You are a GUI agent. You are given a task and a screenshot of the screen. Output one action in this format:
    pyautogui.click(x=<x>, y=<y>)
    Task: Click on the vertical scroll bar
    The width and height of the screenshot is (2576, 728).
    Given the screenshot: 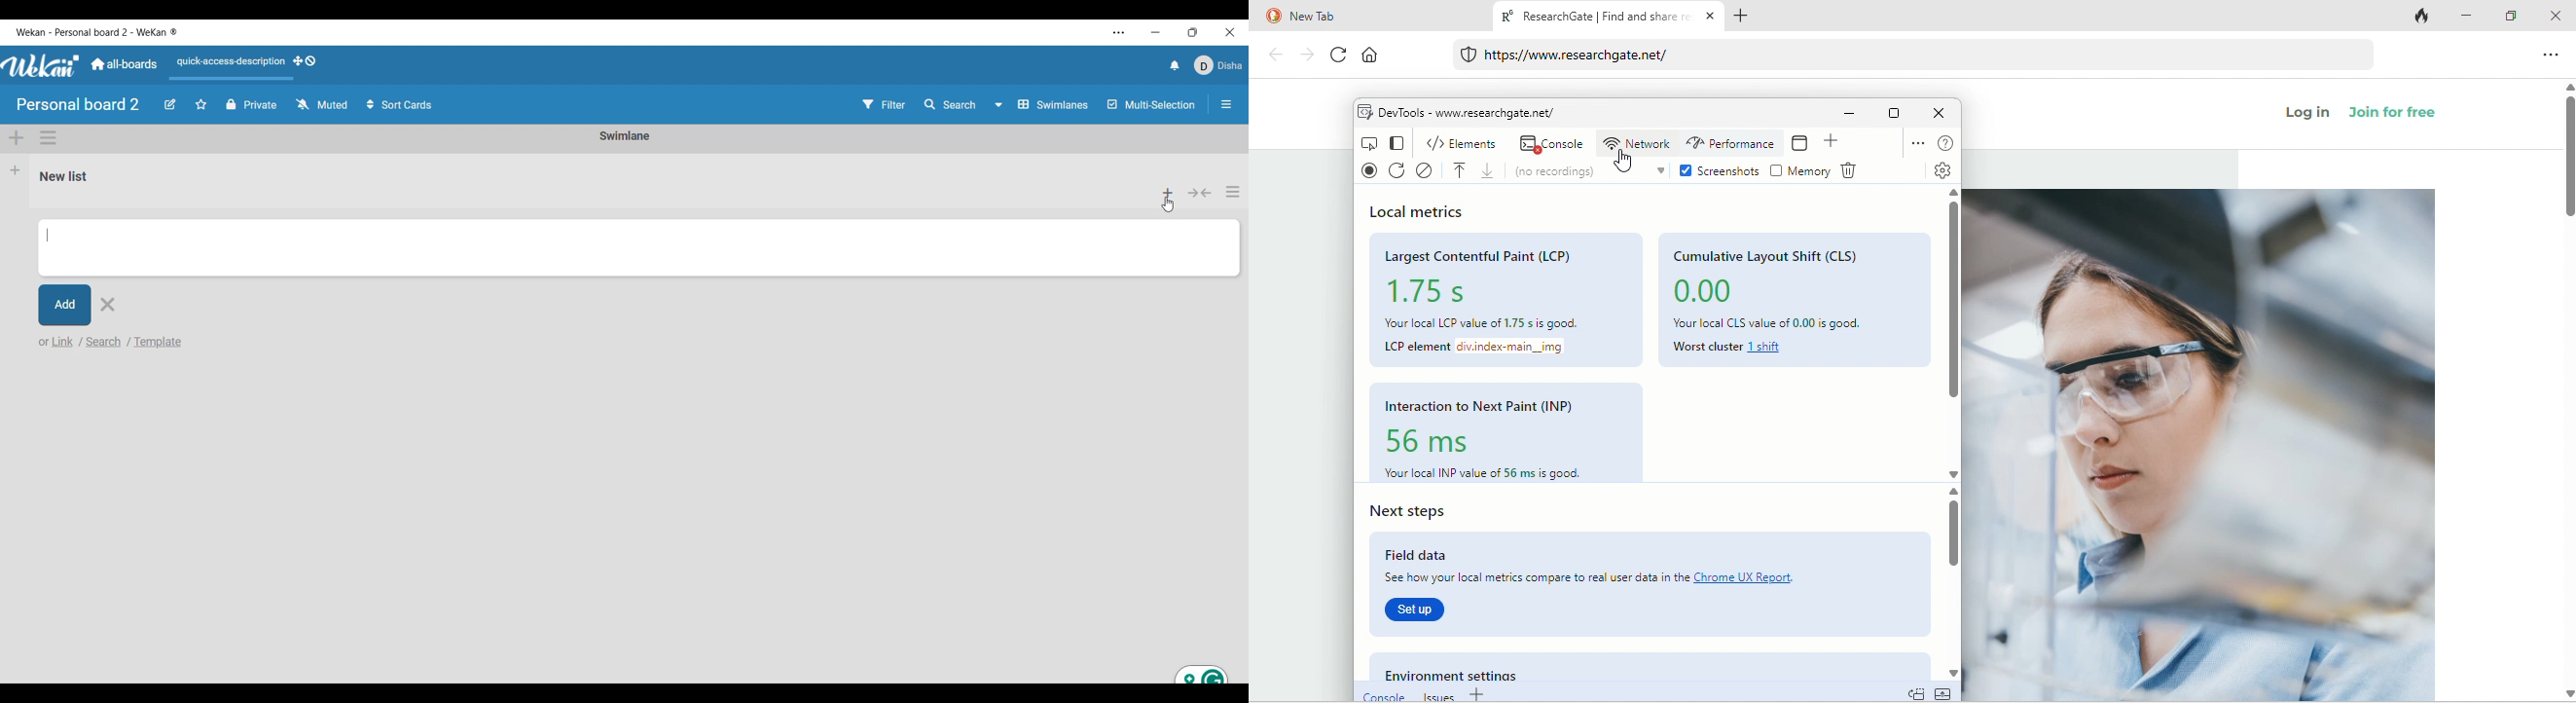 What is the action you would take?
    pyautogui.click(x=1952, y=537)
    